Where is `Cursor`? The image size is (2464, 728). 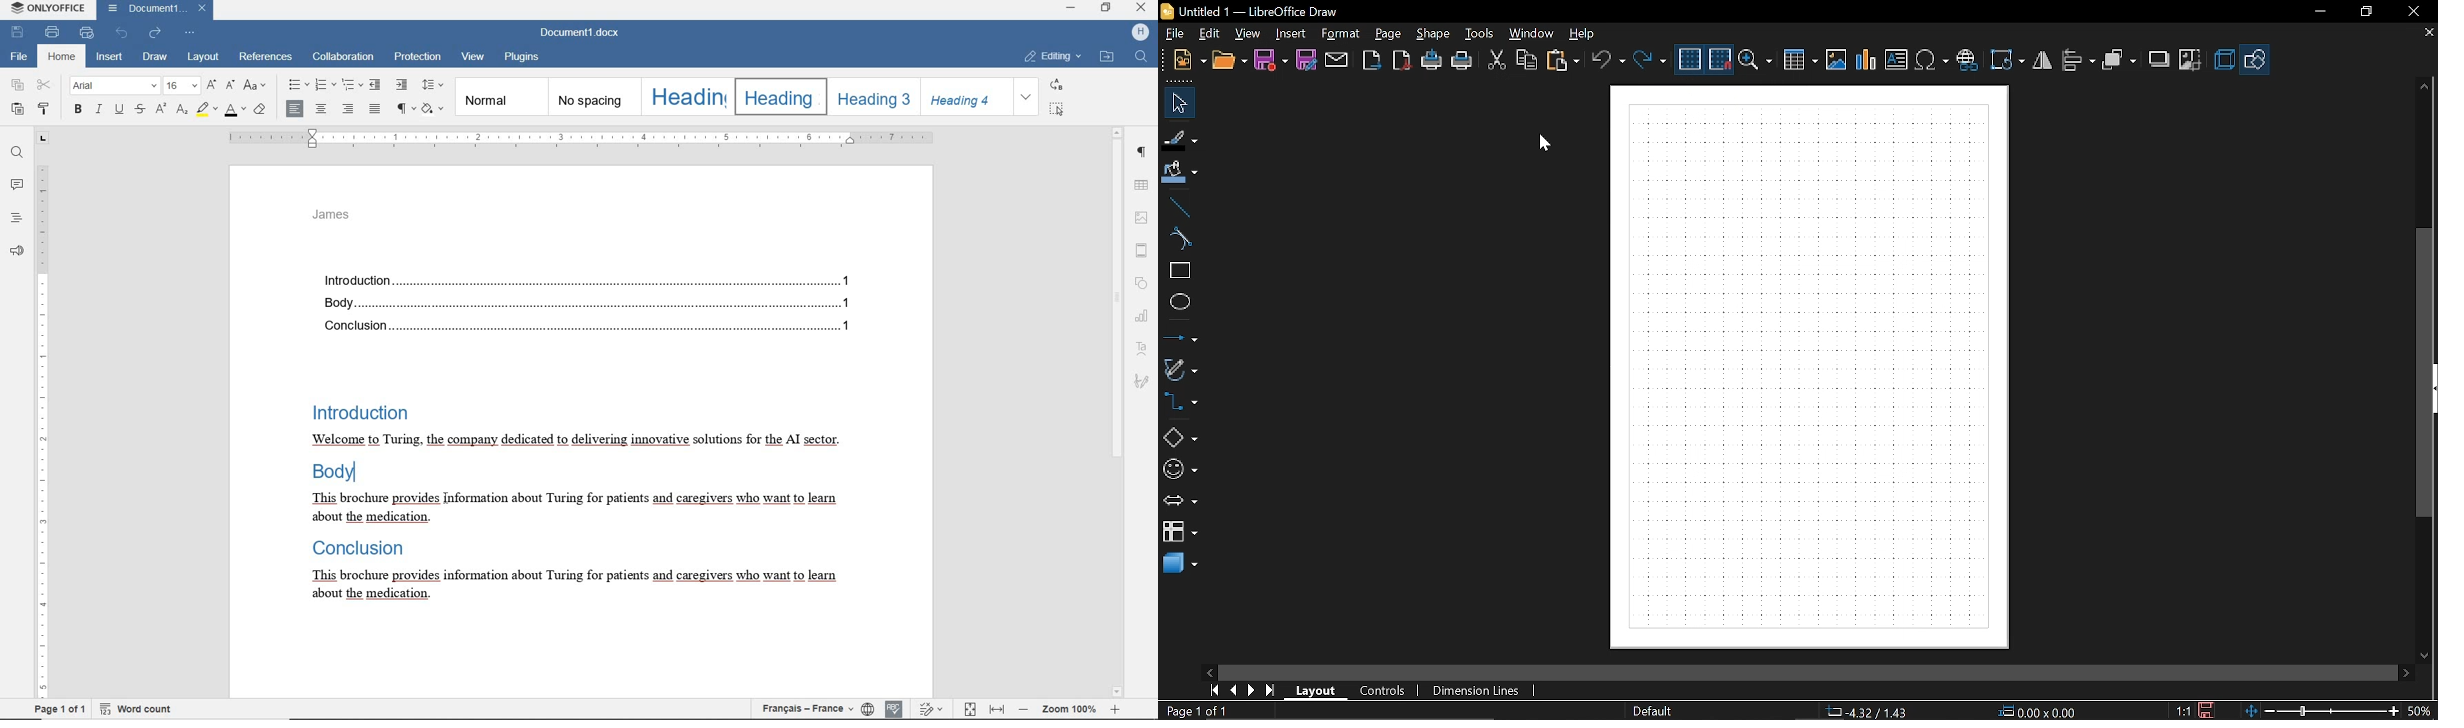
Cursor is located at coordinates (1541, 146).